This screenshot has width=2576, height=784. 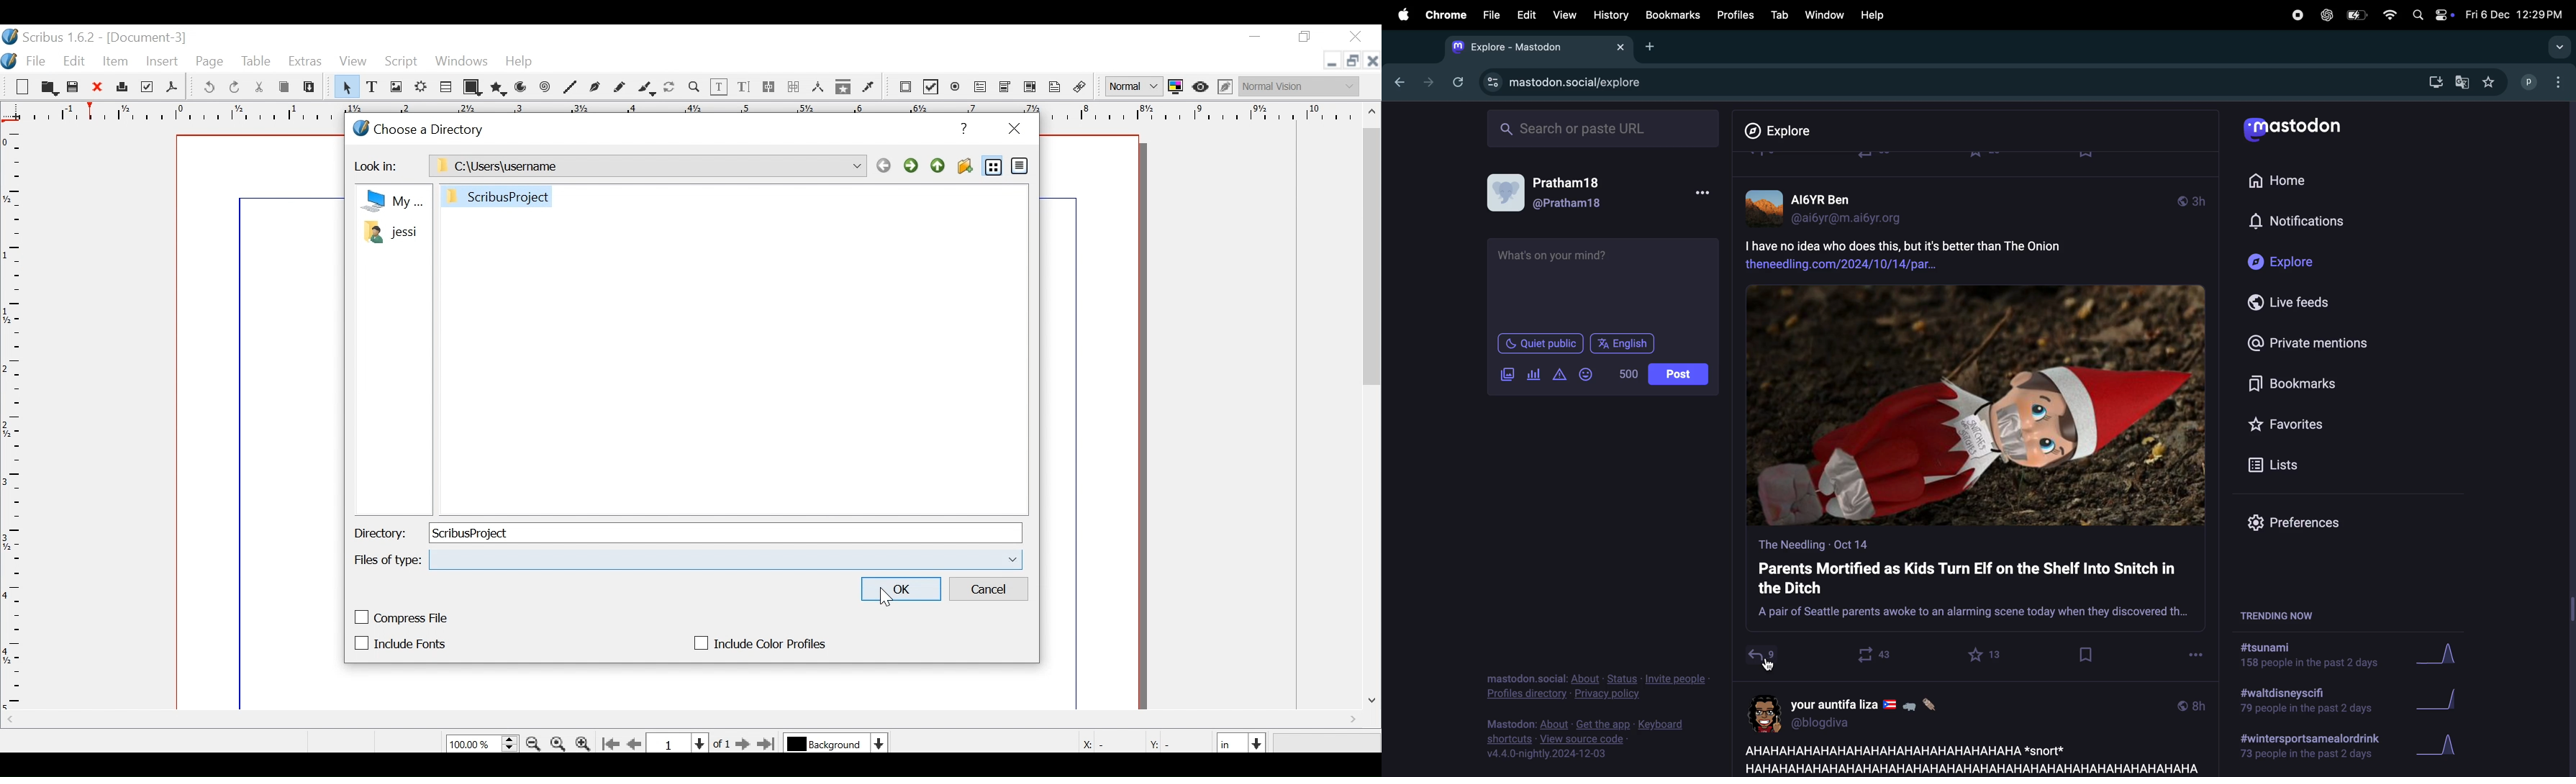 I want to click on , so click(x=2569, y=439).